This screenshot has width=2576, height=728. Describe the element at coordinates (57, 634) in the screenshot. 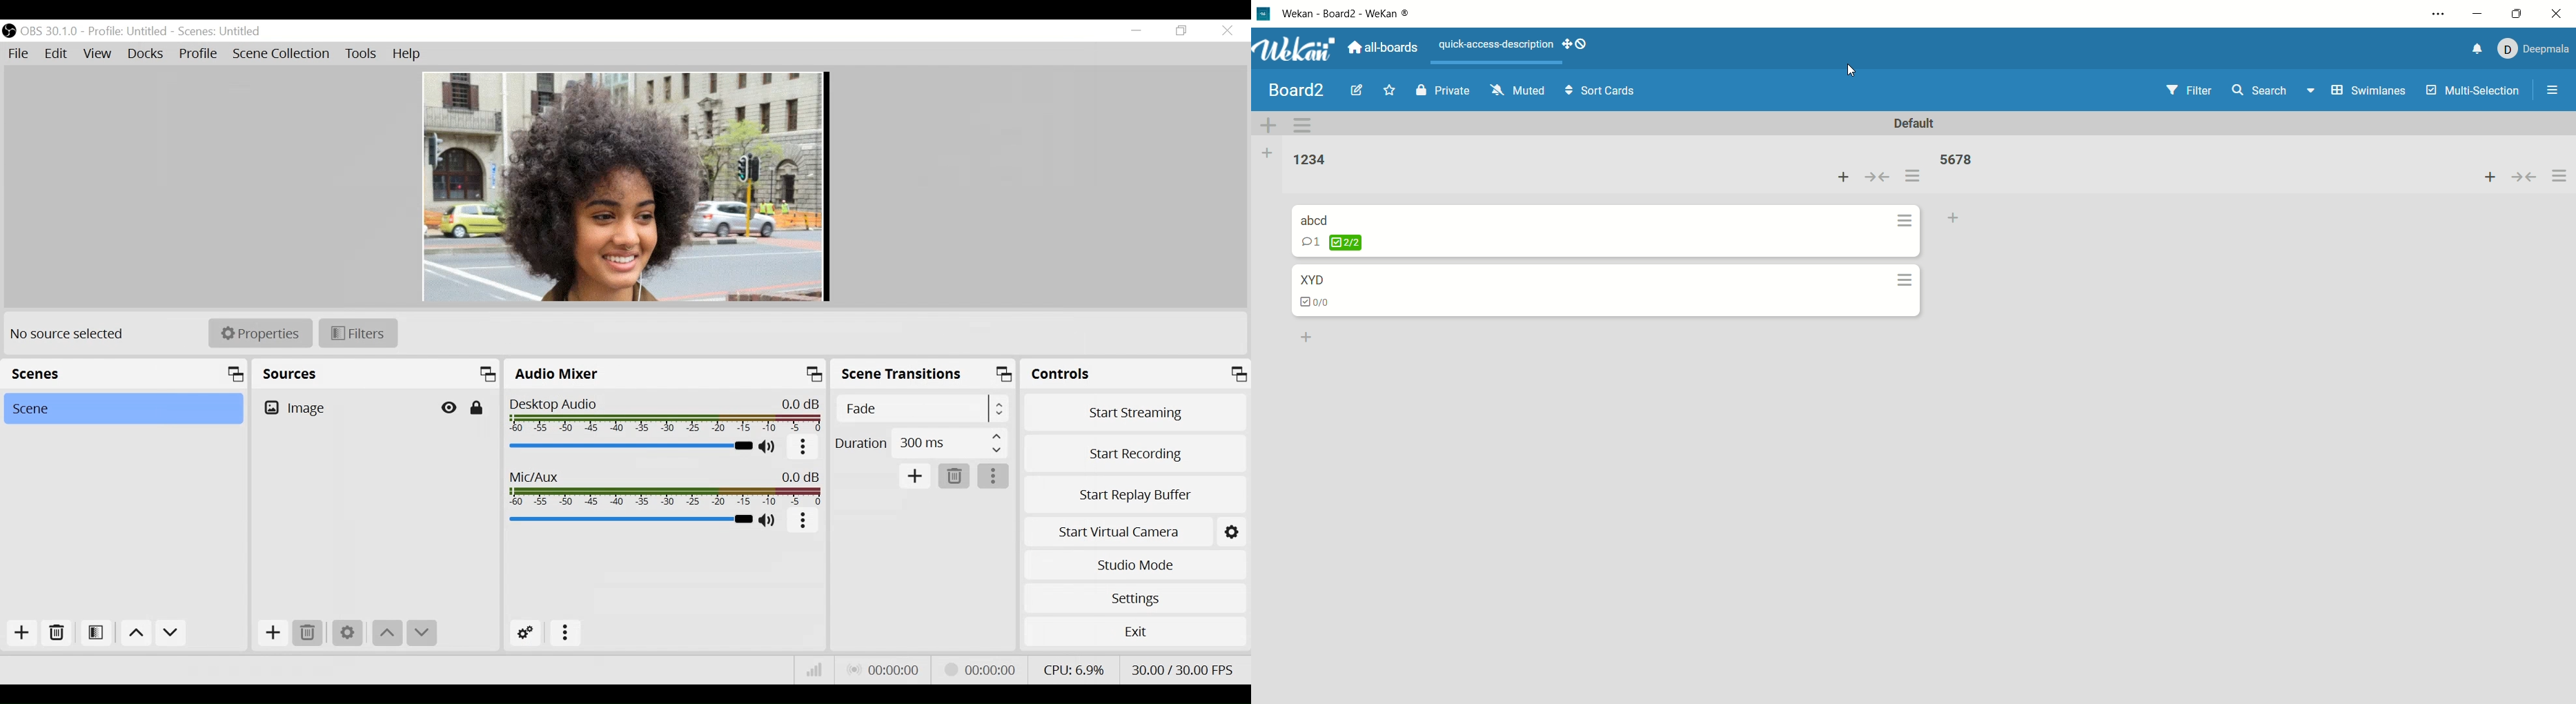

I see `Delete` at that location.